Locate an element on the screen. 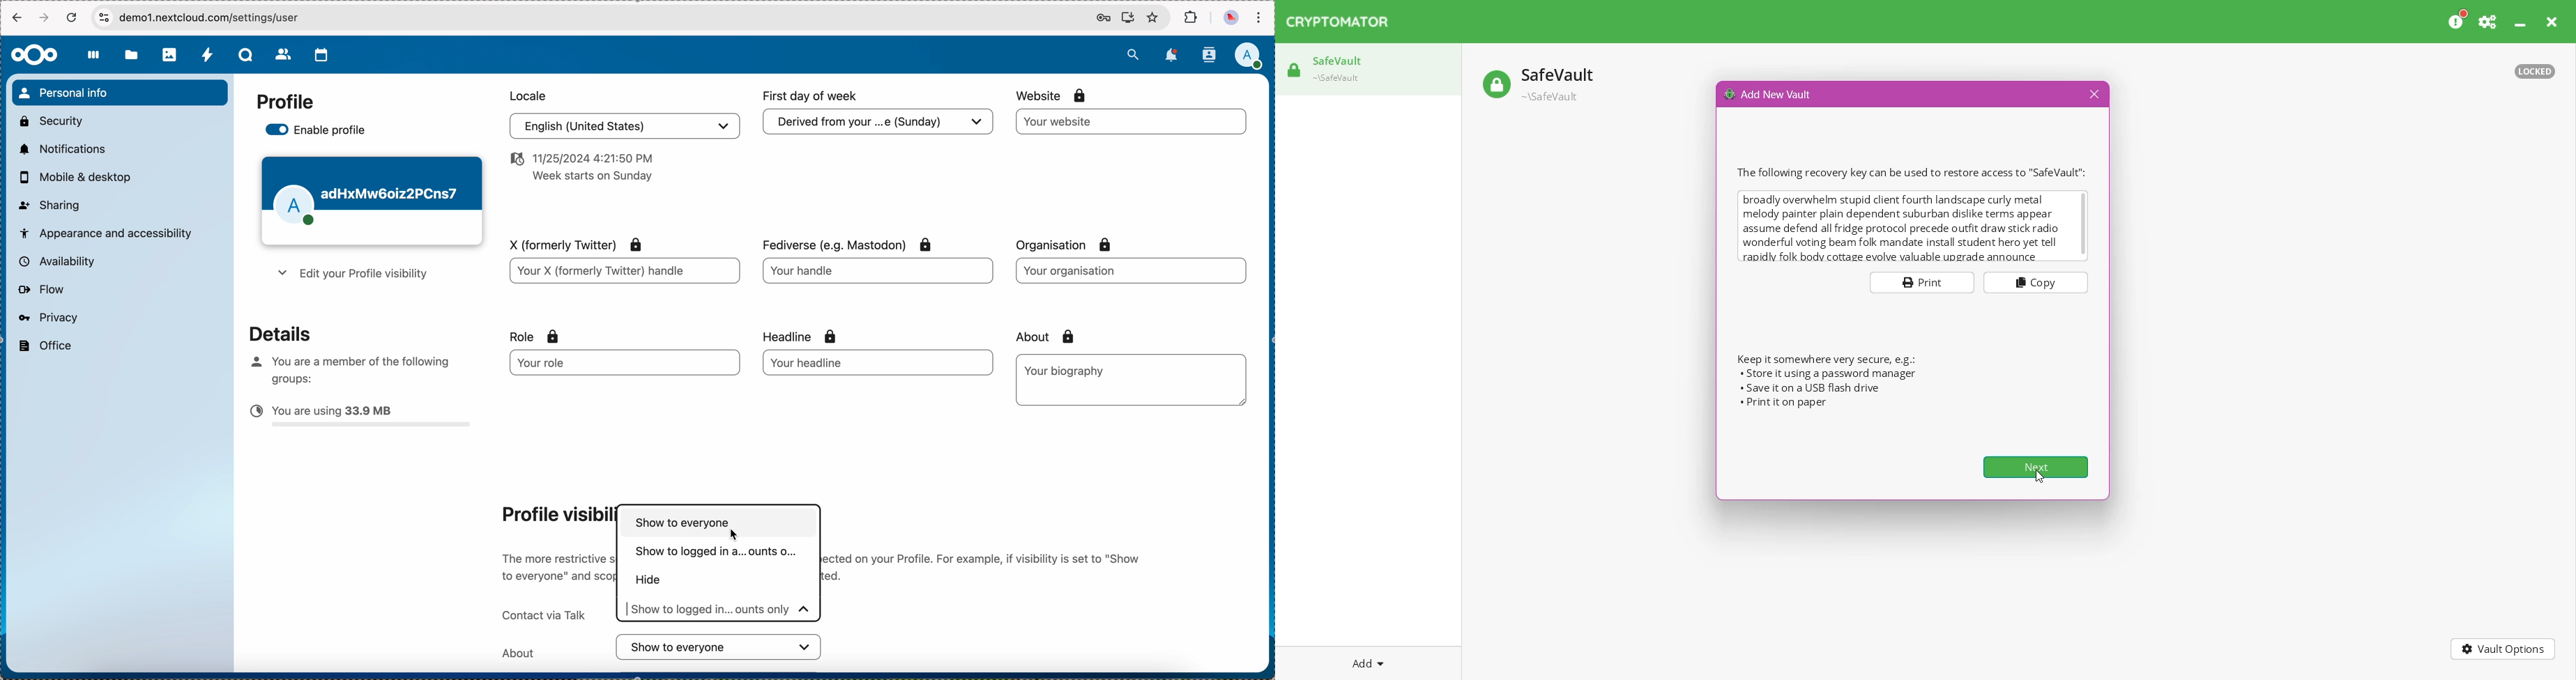 The width and height of the screenshot is (2576, 700). derived from your is located at coordinates (876, 125).